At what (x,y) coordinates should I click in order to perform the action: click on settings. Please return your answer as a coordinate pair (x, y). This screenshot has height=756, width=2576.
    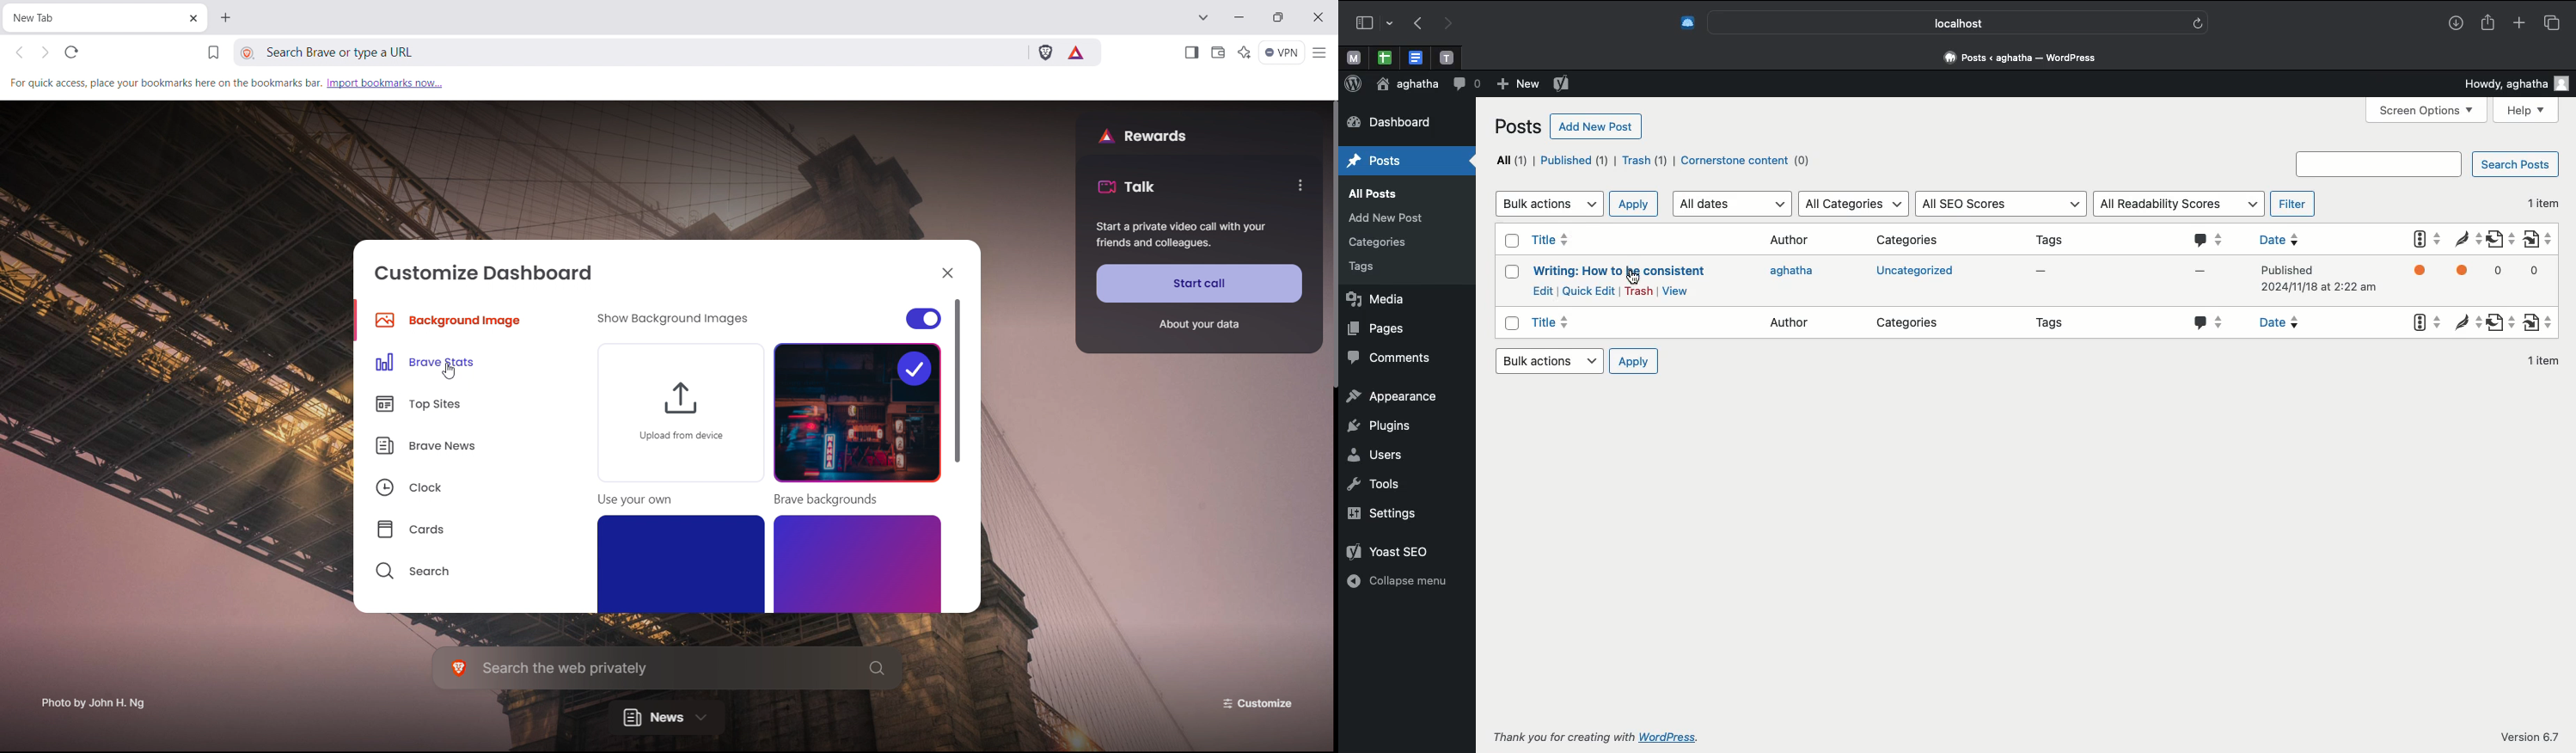
    Looking at the image, I should click on (1382, 516).